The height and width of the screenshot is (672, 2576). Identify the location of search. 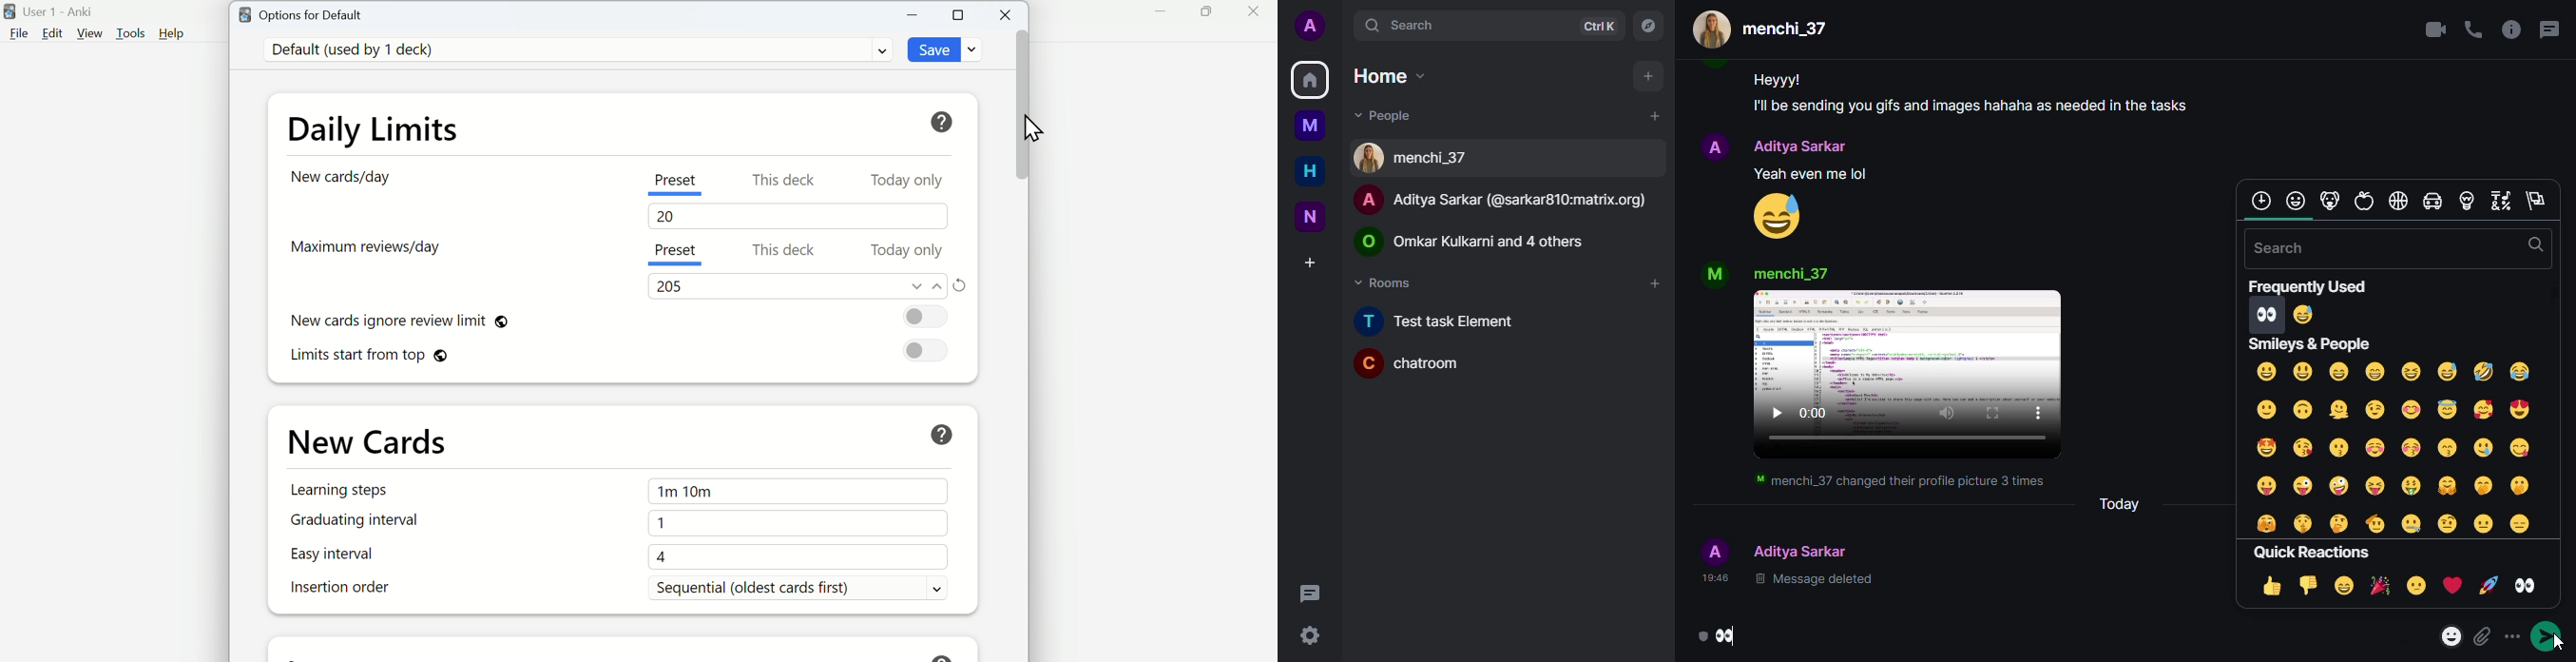
(2533, 245).